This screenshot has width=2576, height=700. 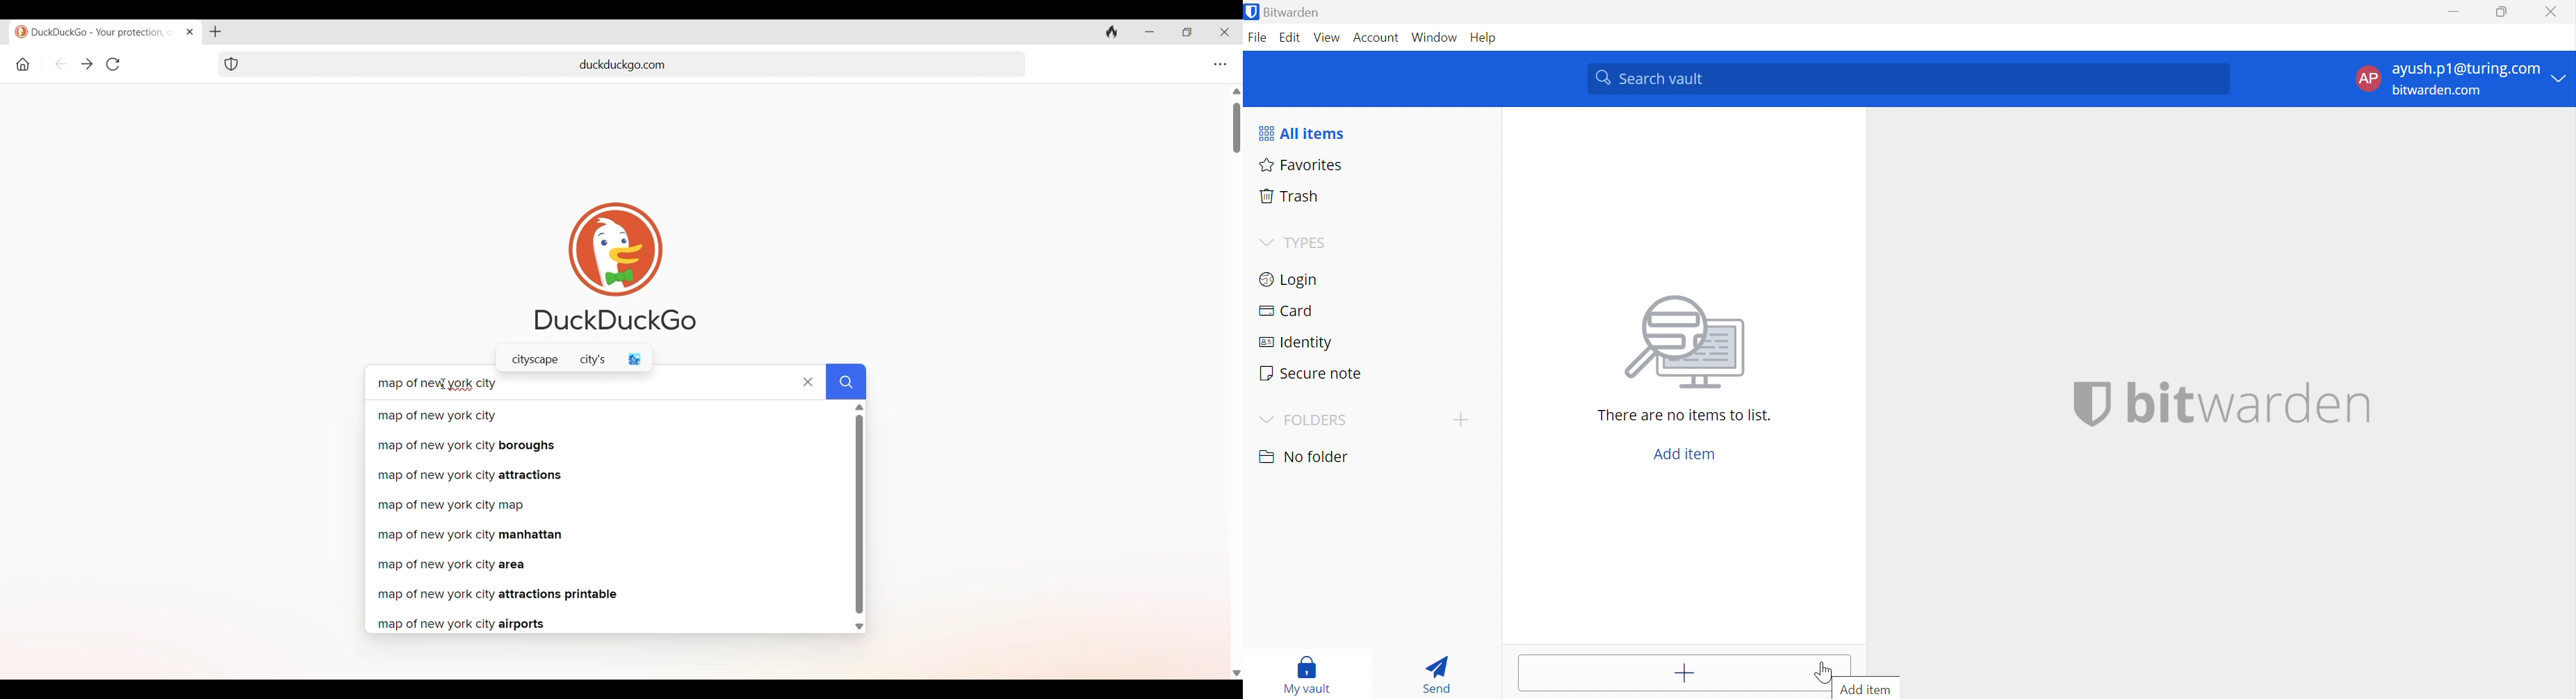 What do you see at coordinates (1112, 32) in the screenshot?
I see `Clear browsing history` at bounding box center [1112, 32].